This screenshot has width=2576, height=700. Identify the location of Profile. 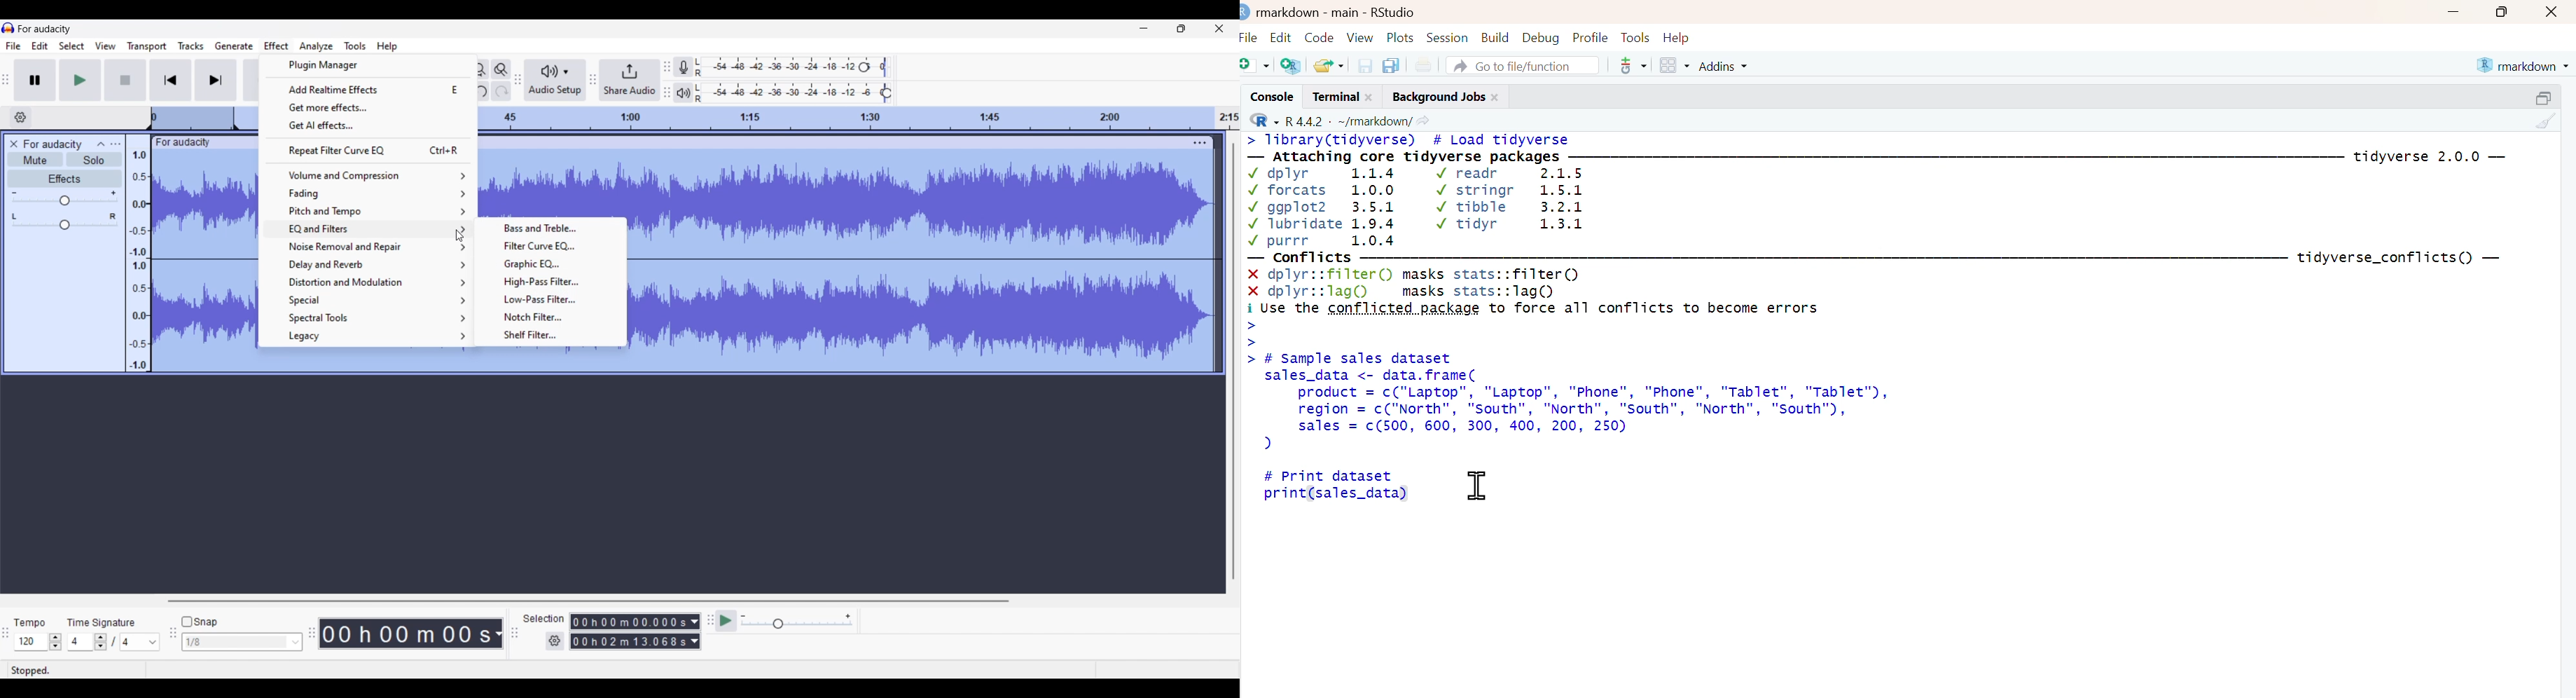
(1590, 36).